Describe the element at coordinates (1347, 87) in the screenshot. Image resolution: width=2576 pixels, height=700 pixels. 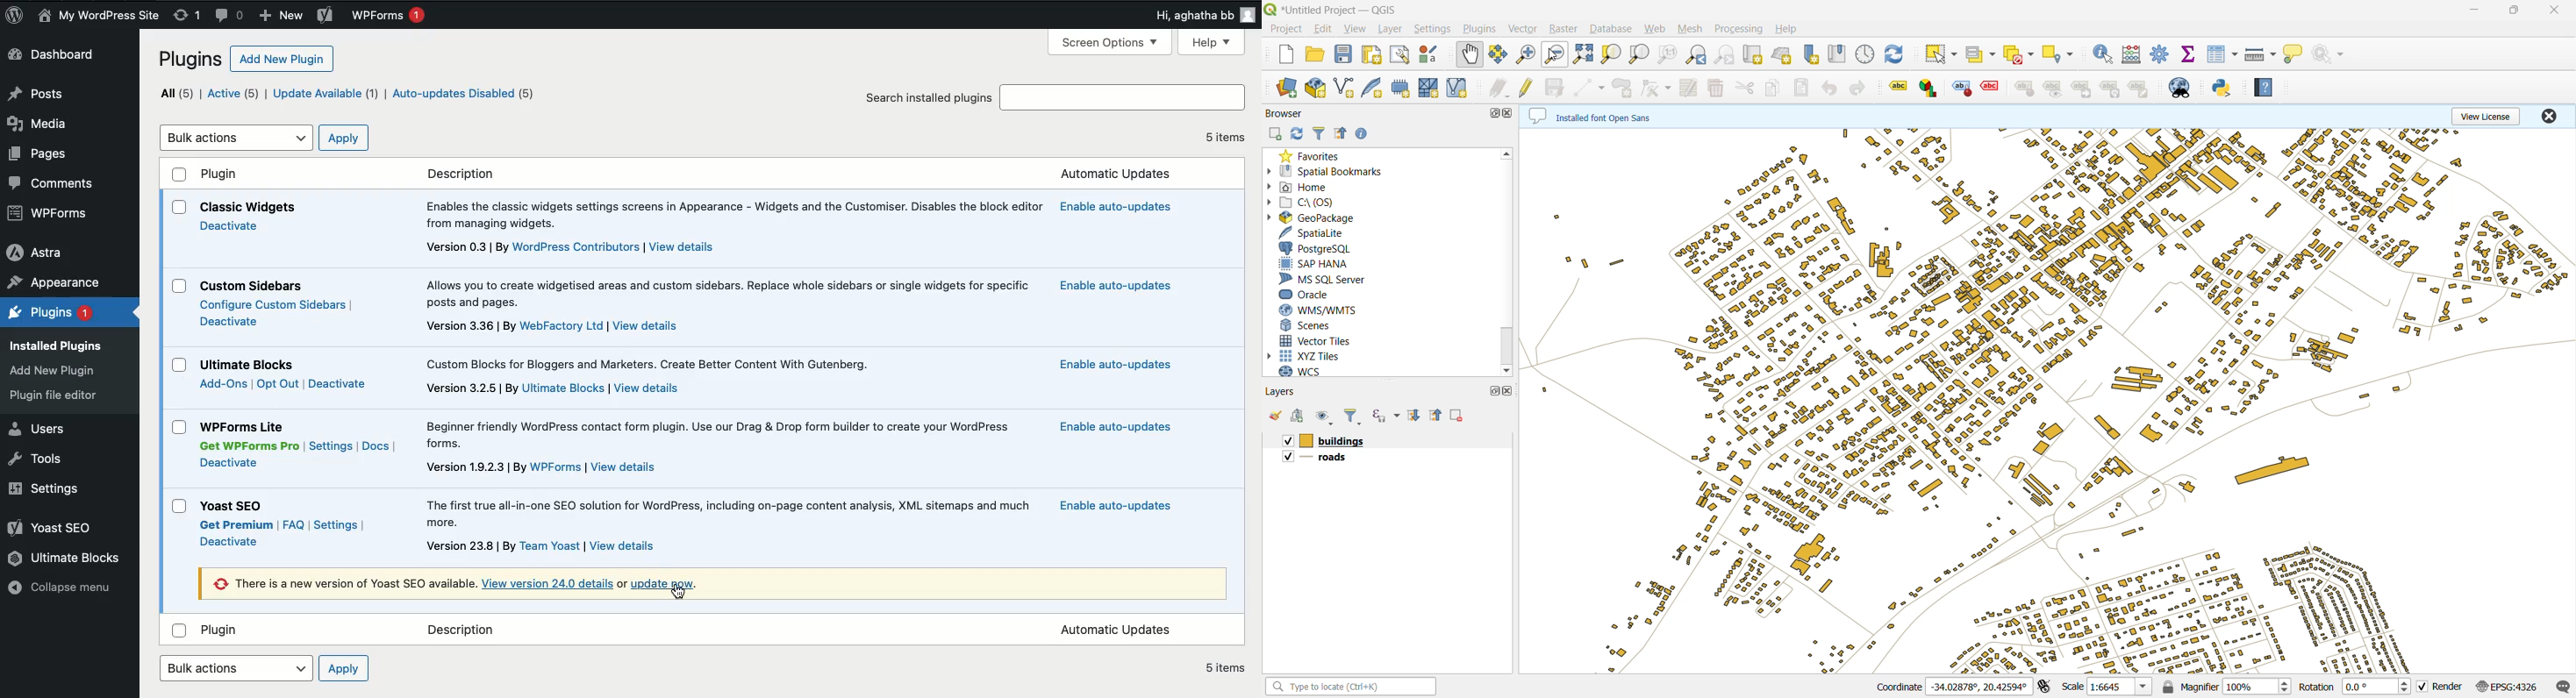
I see `new shapefile layer` at that location.